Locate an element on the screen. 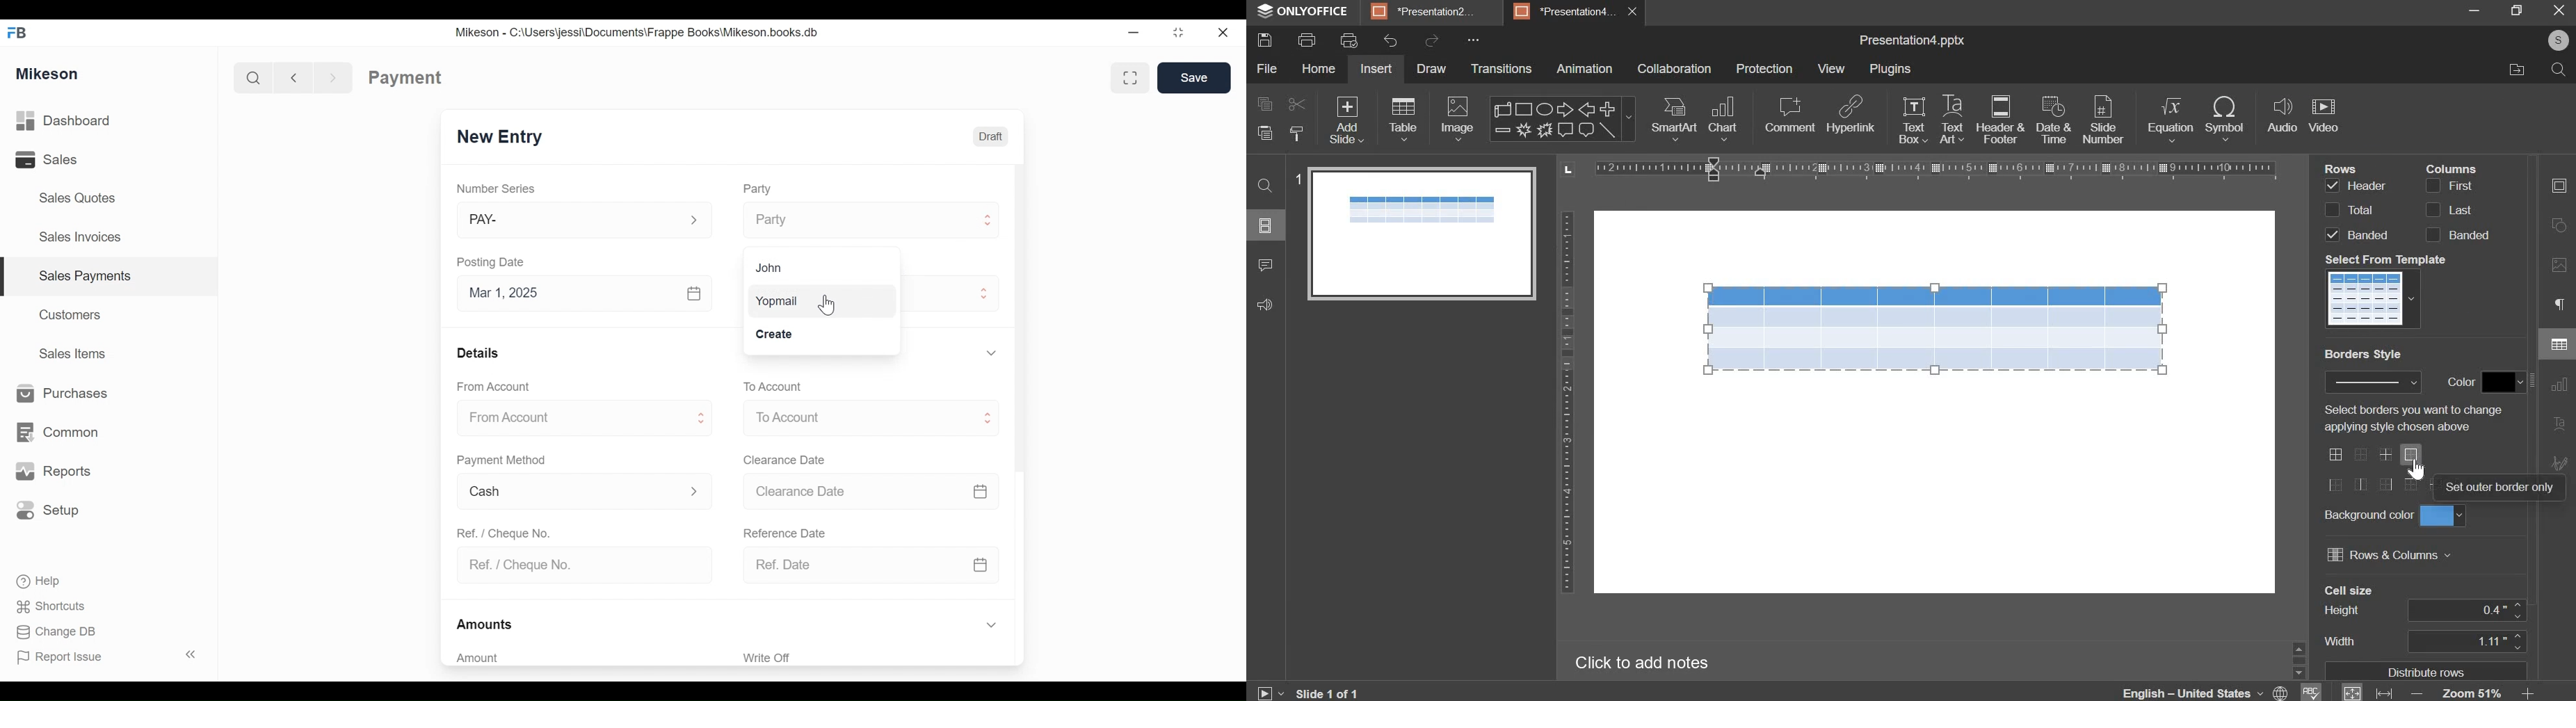  find is located at coordinates (1266, 186).